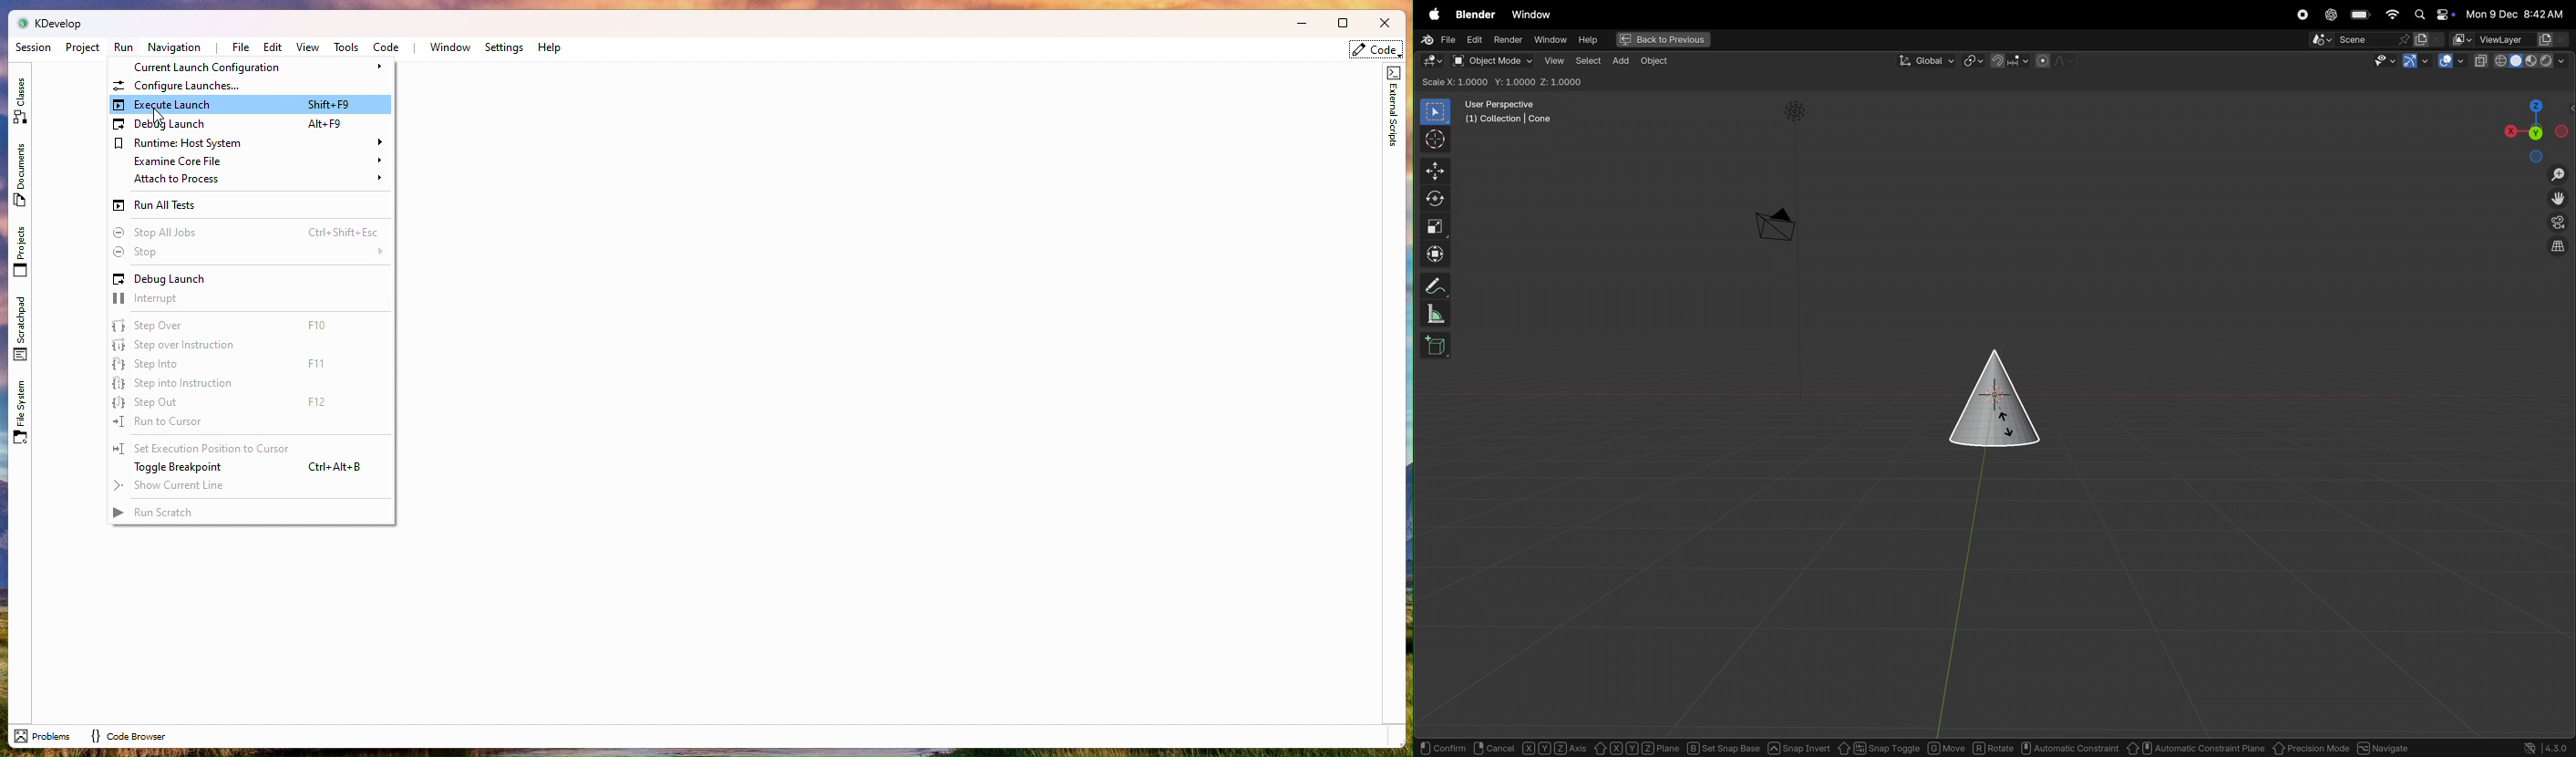 The width and height of the screenshot is (2576, 784). What do you see at coordinates (2560, 246) in the screenshot?
I see `orthographic projection` at bounding box center [2560, 246].